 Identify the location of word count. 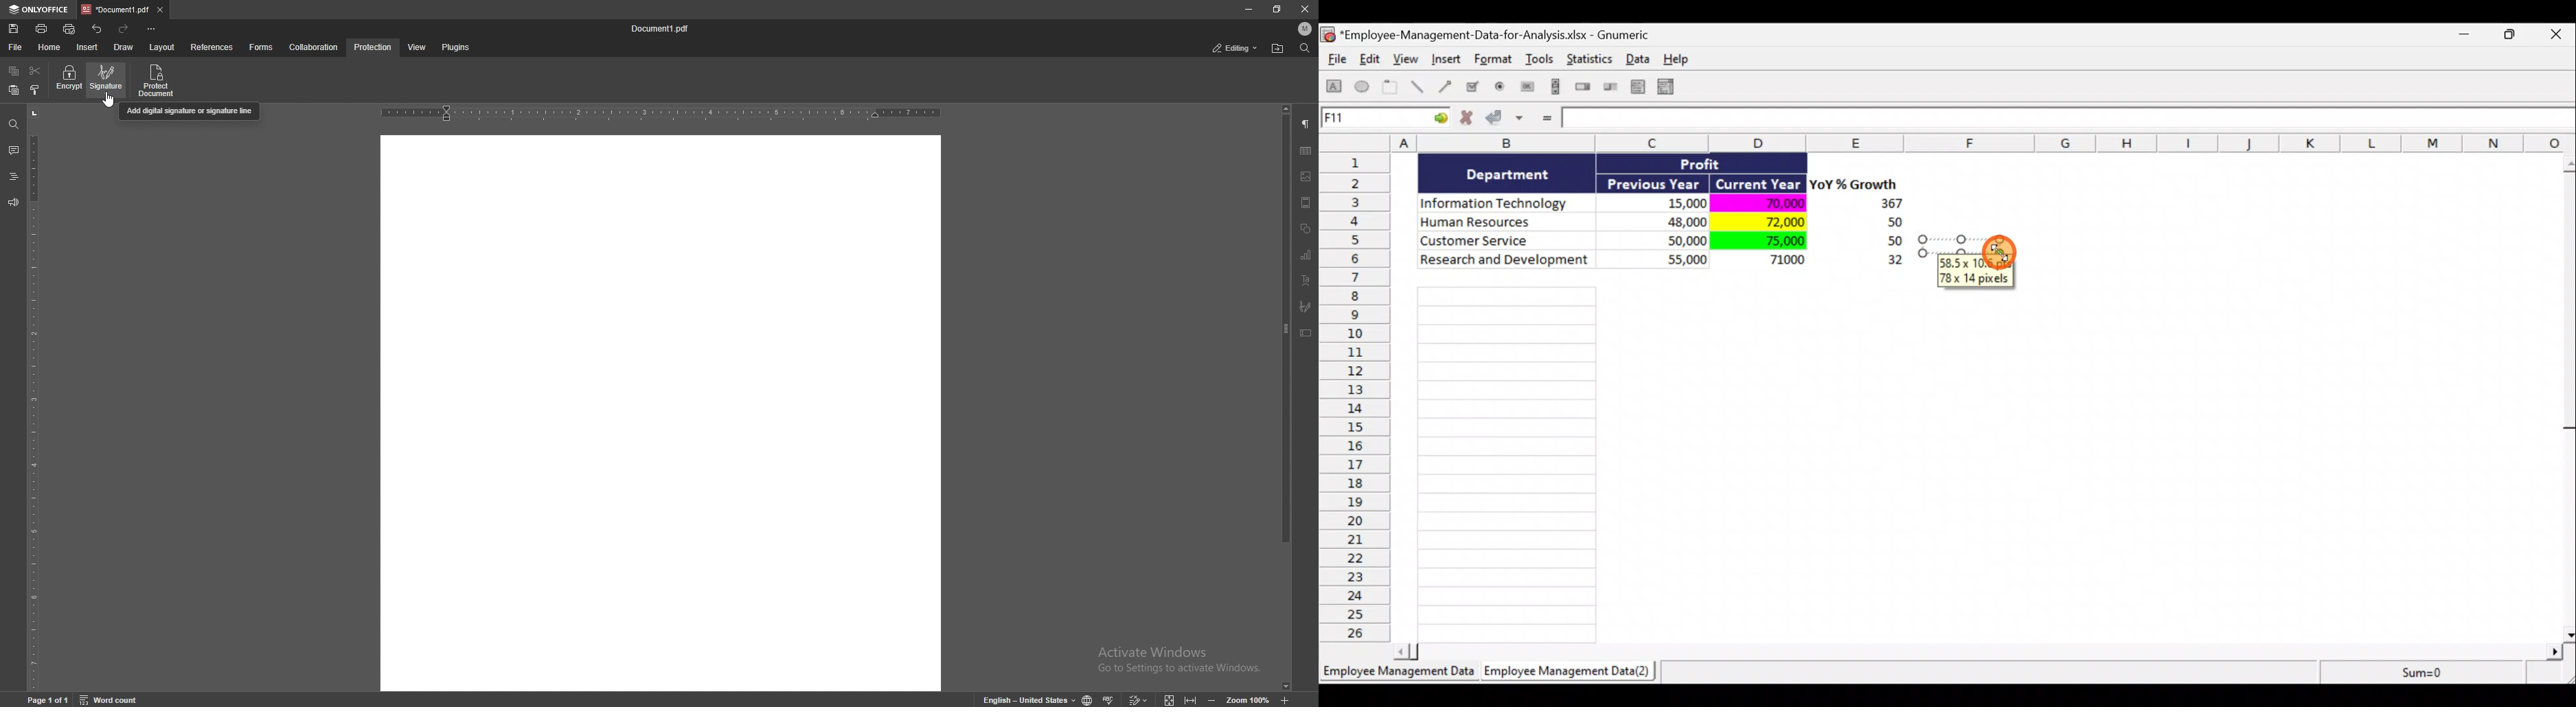
(117, 699).